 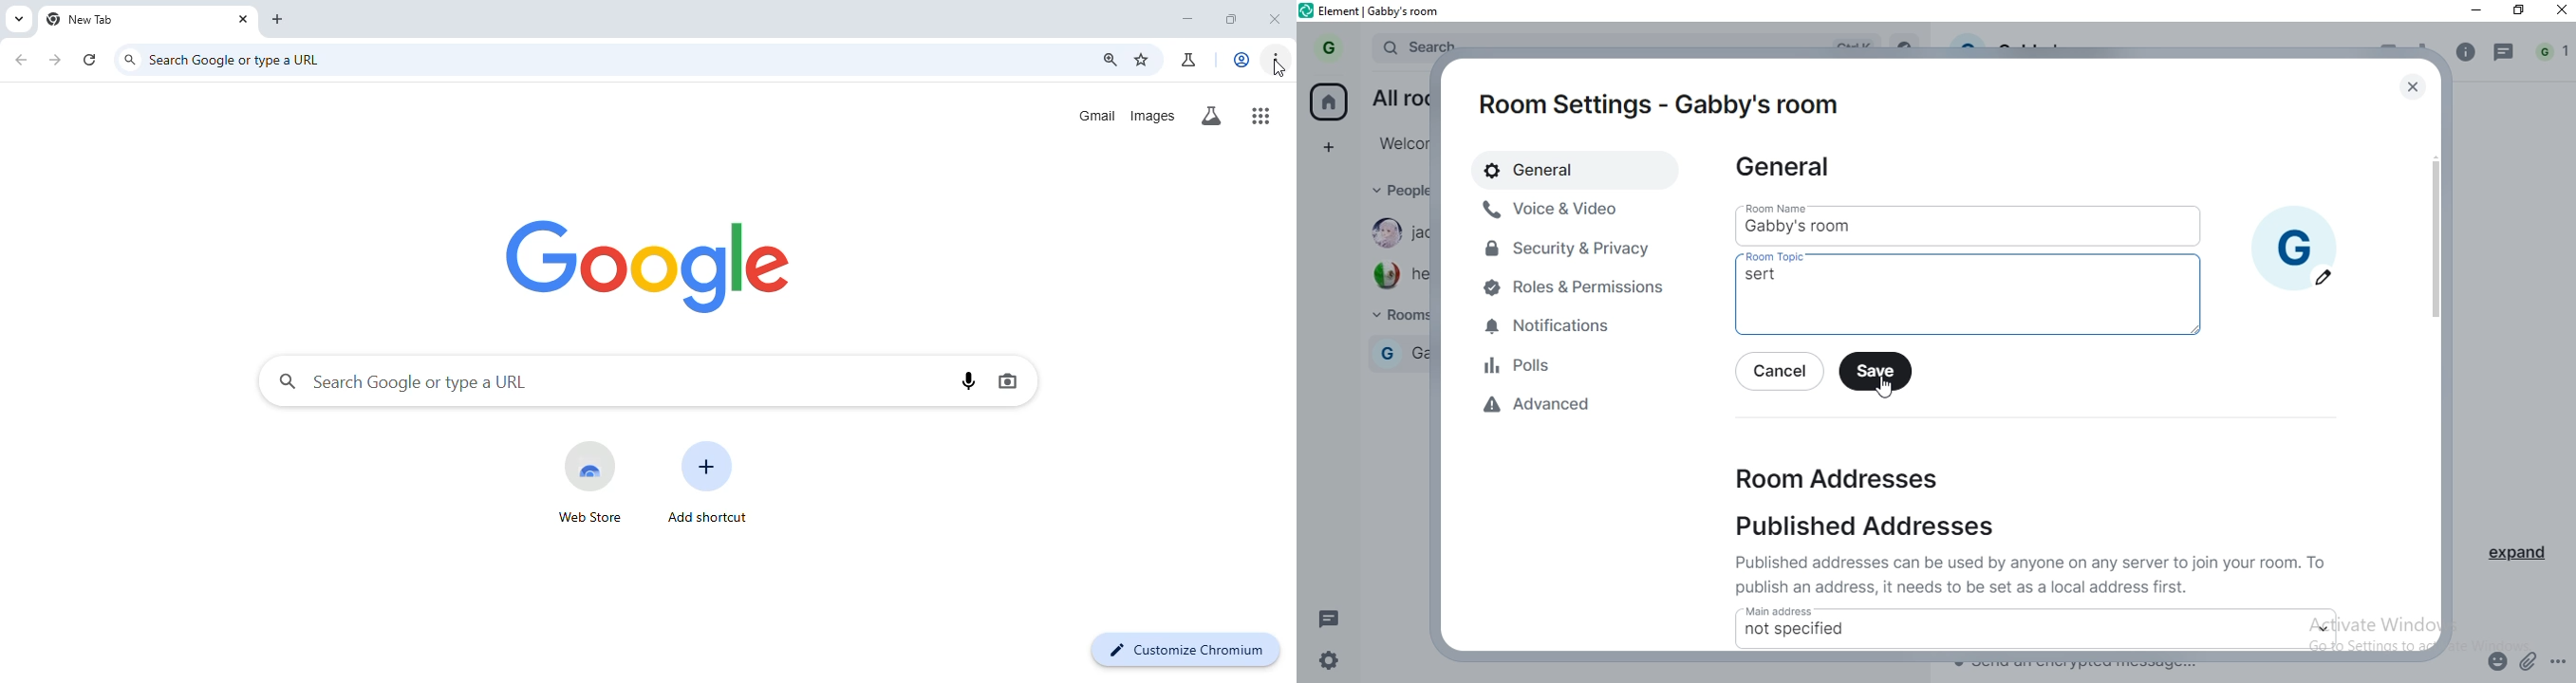 I want to click on edit, so click(x=2324, y=277).